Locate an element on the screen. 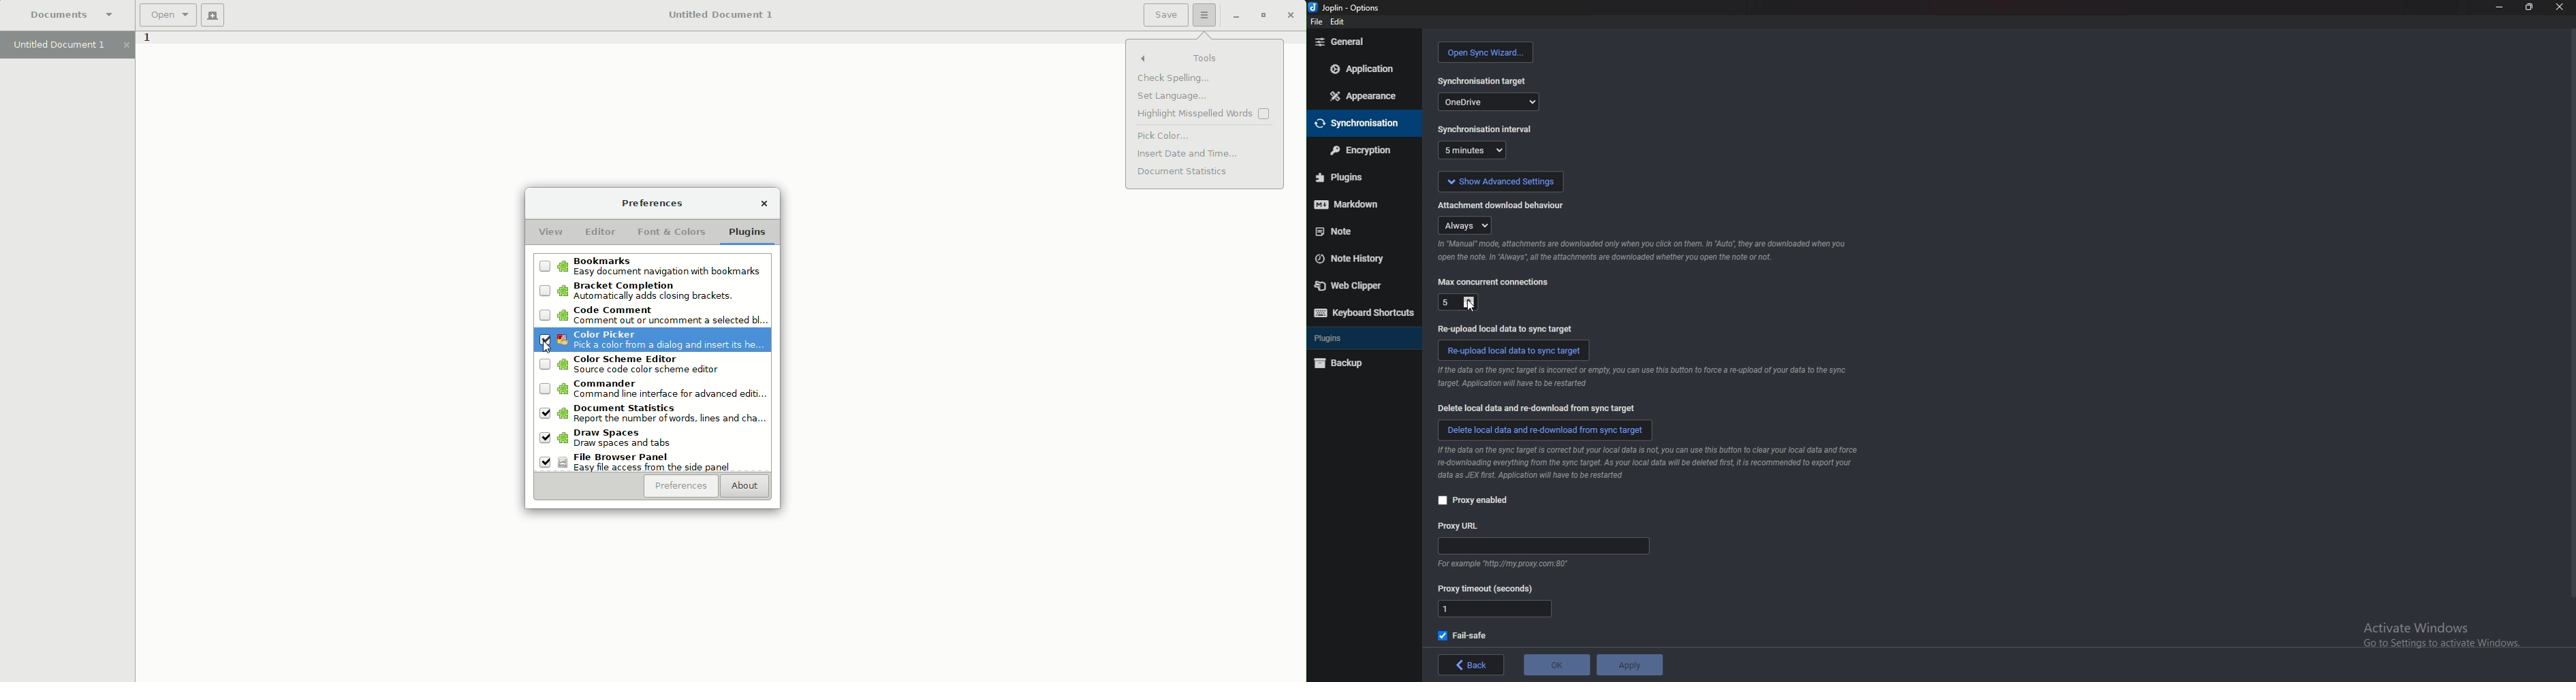  always is located at coordinates (1464, 225).